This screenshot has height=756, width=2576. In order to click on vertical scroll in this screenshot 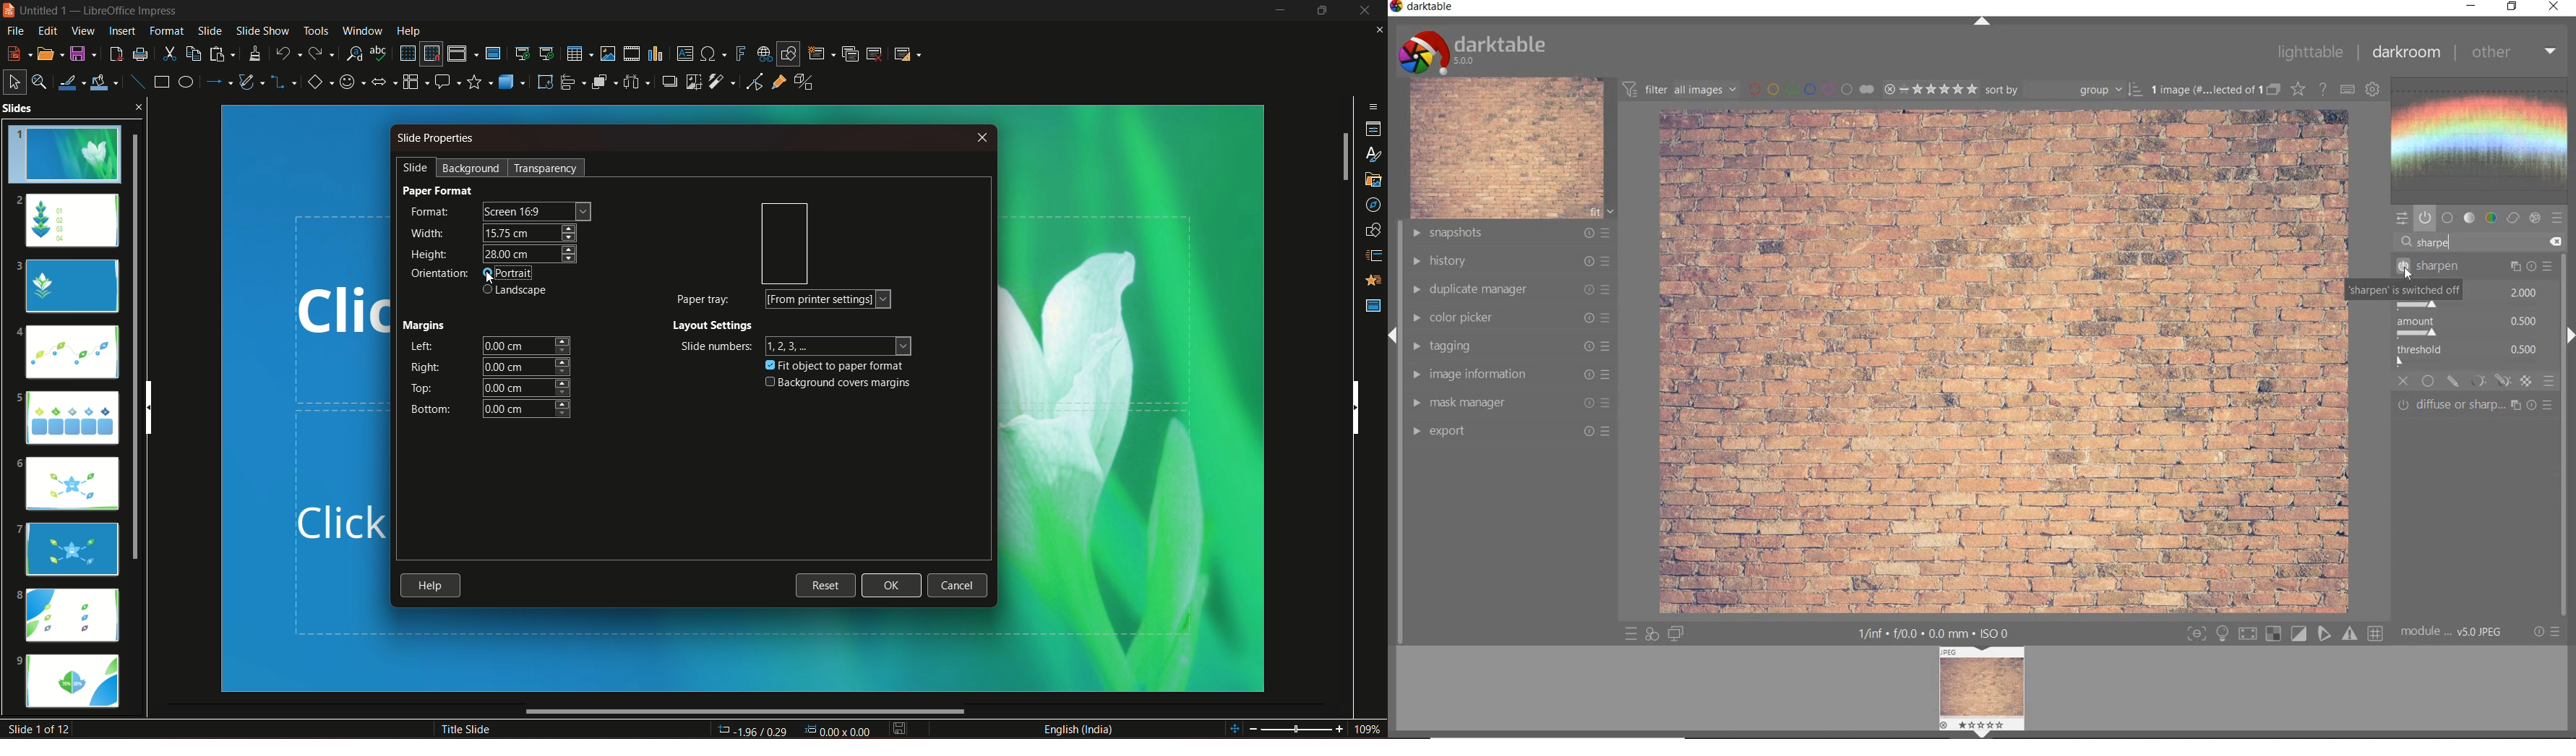, I will do `click(160, 406)`.